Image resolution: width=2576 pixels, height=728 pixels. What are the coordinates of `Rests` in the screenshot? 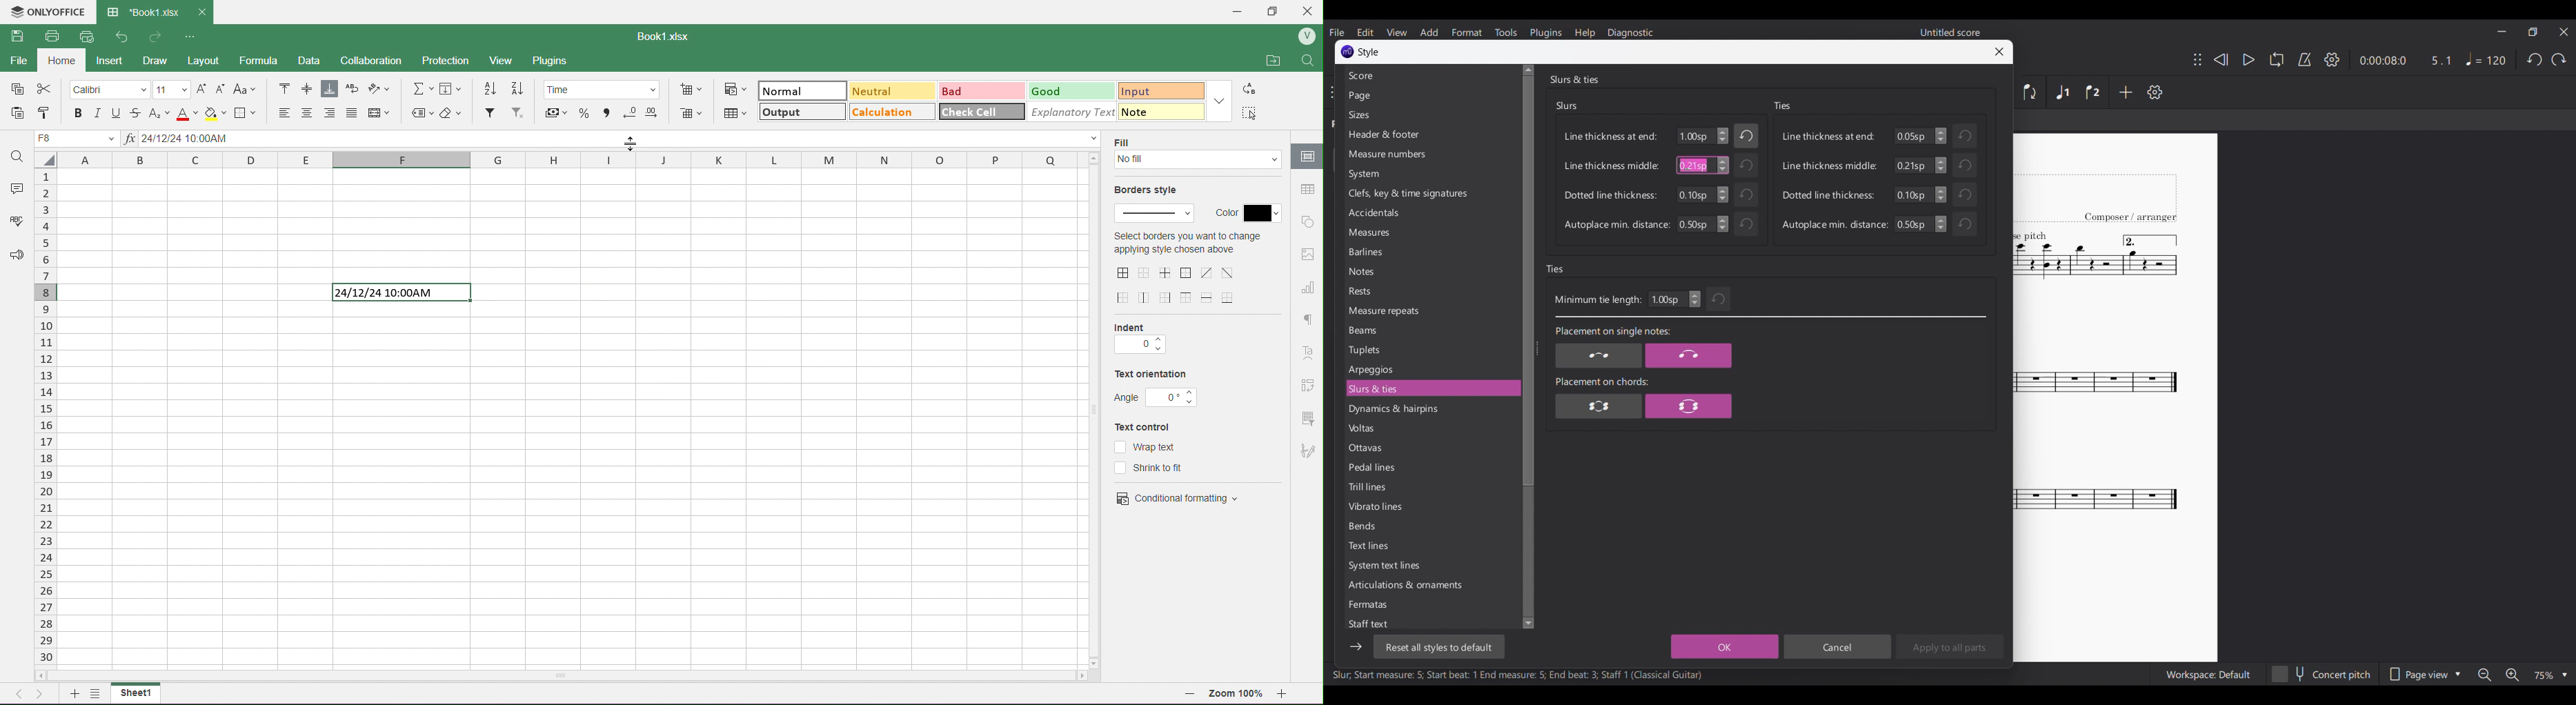 It's located at (1431, 290).